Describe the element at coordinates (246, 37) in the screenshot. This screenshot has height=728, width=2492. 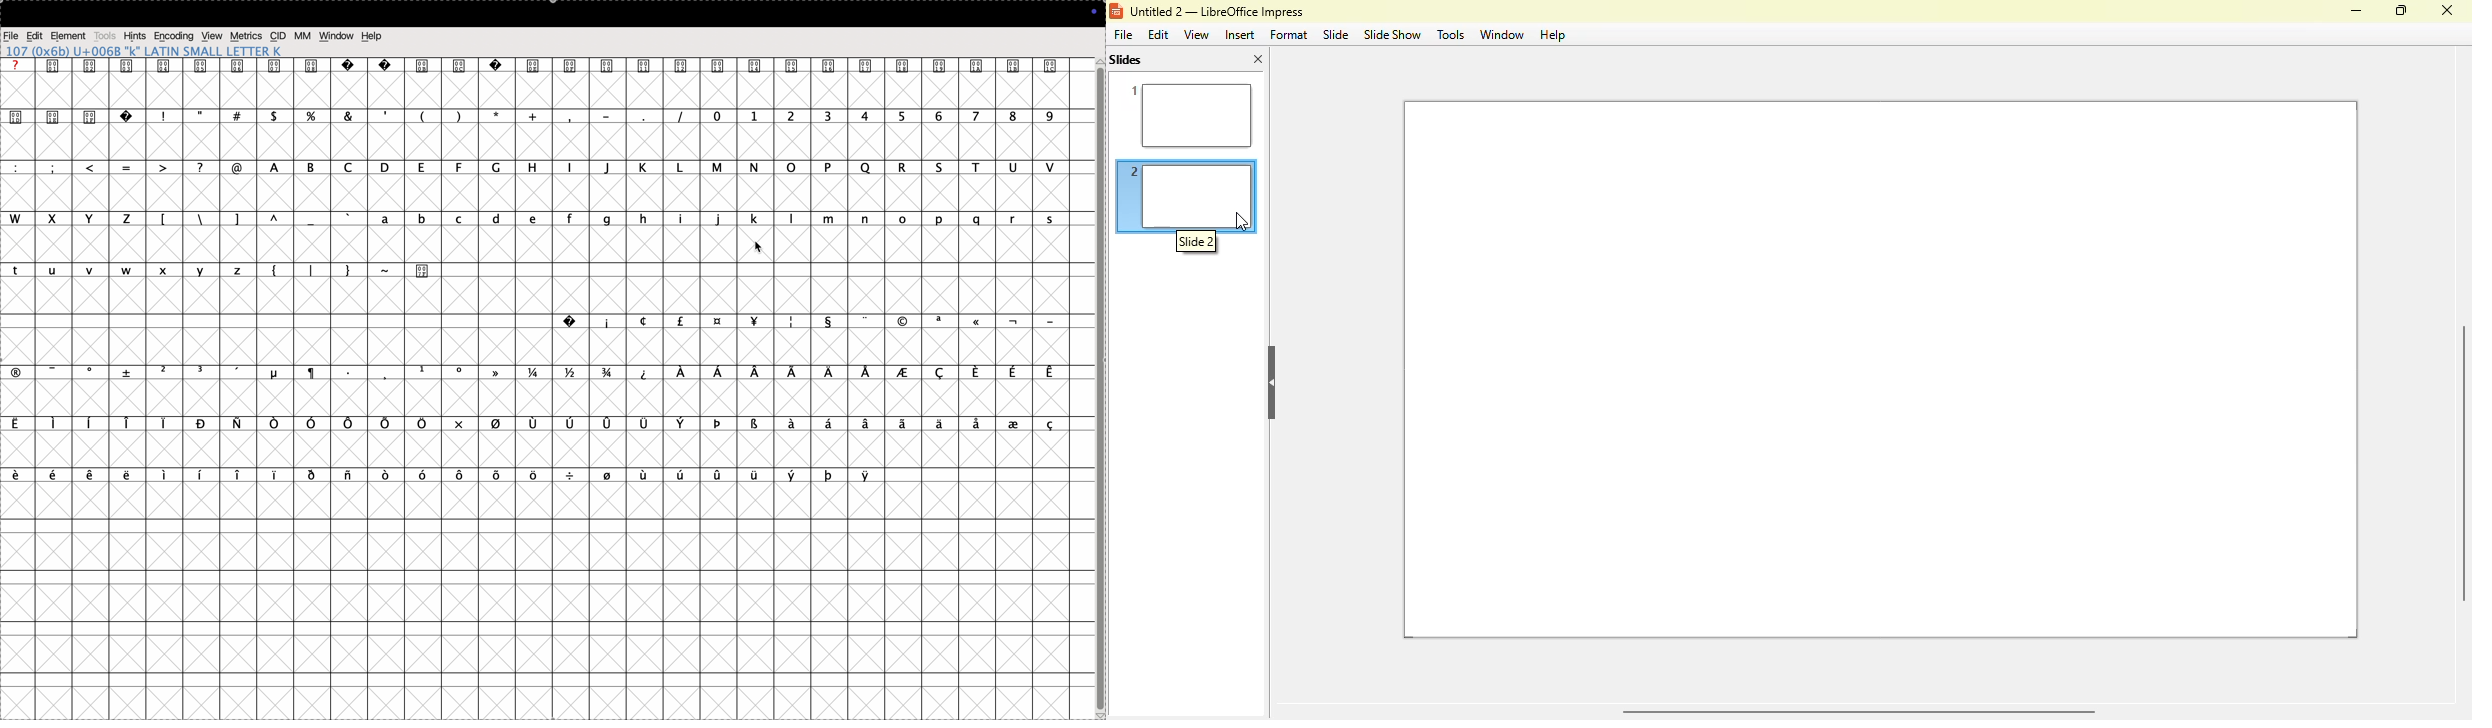
I see `metrics` at that location.